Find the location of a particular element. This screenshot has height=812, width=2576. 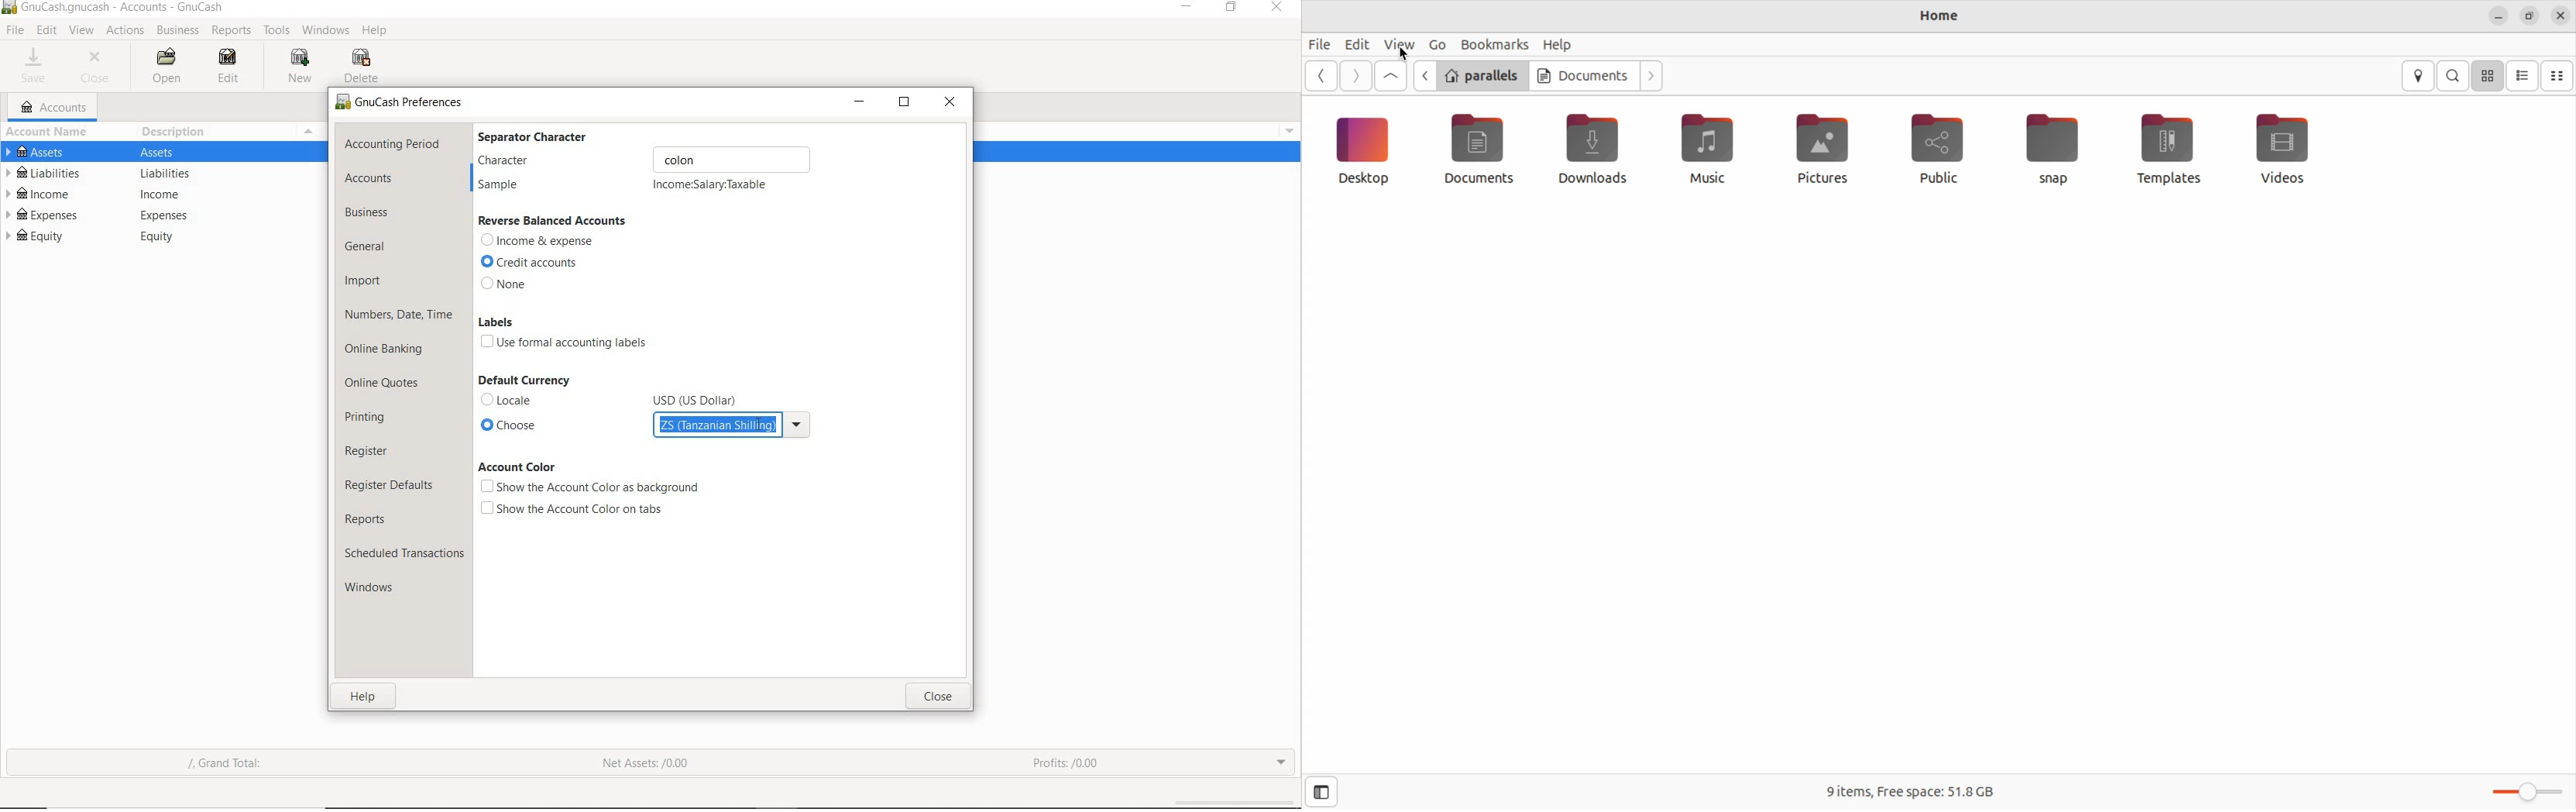

Go next is located at coordinates (1355, 76).